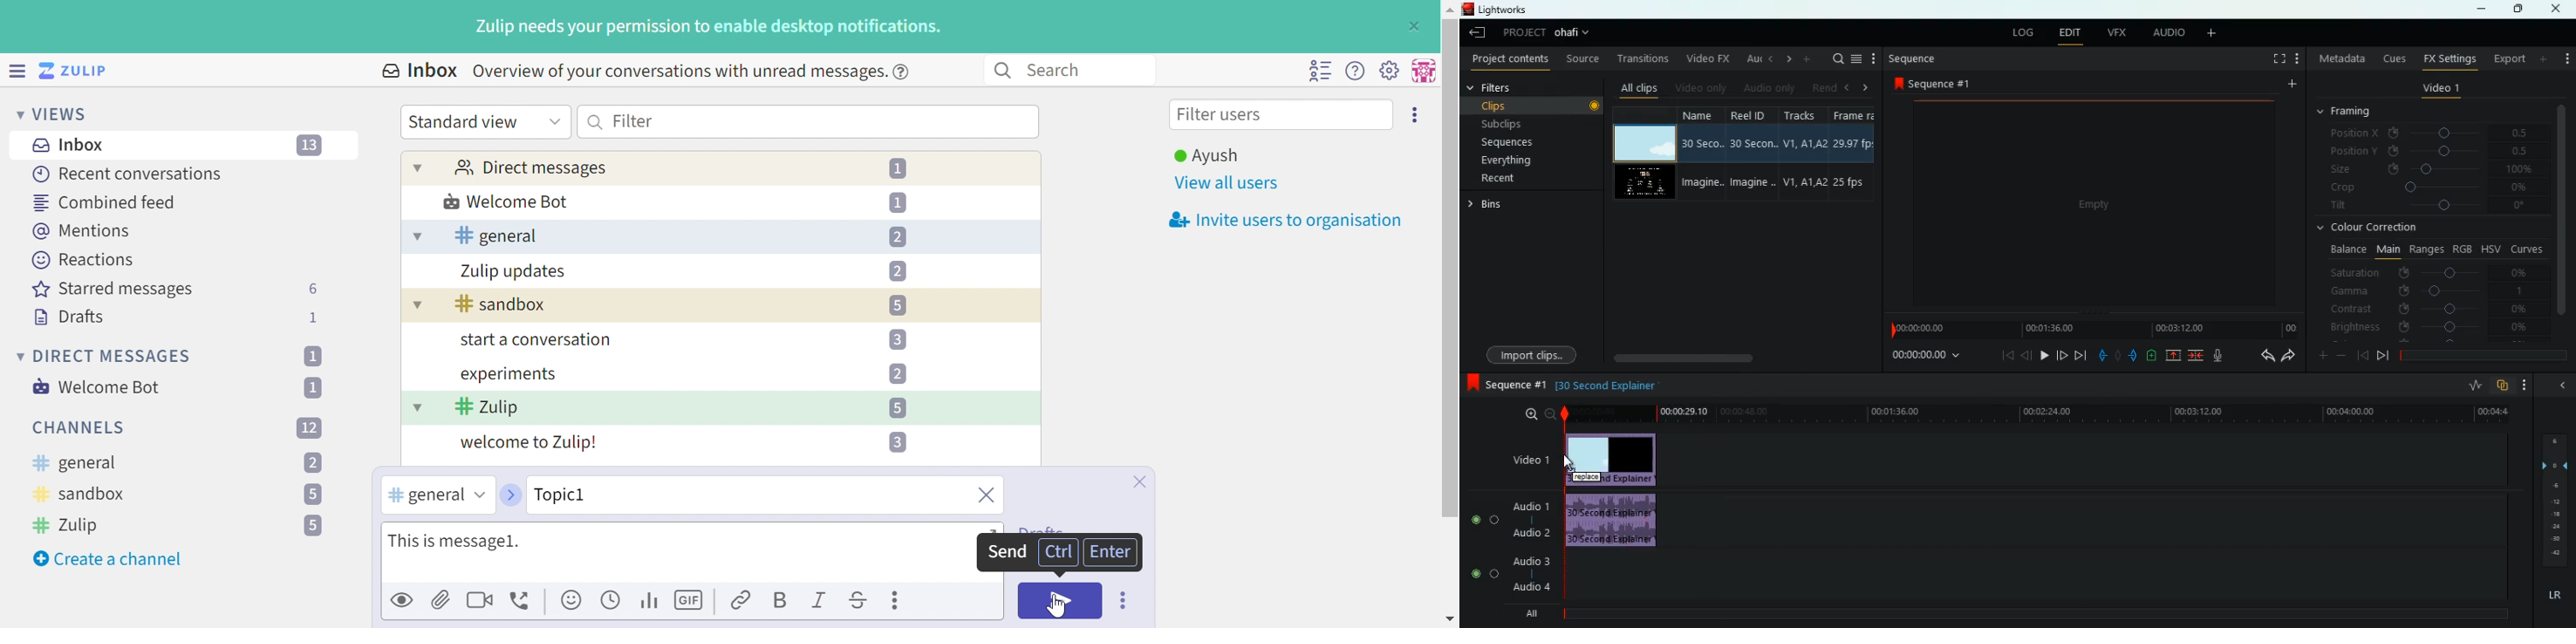 This screenshot has height=644, width=2576. What do you see at coordinates (2491, 249) in the screenshot?
I see `hsv` at bounding box center [2491, 249].